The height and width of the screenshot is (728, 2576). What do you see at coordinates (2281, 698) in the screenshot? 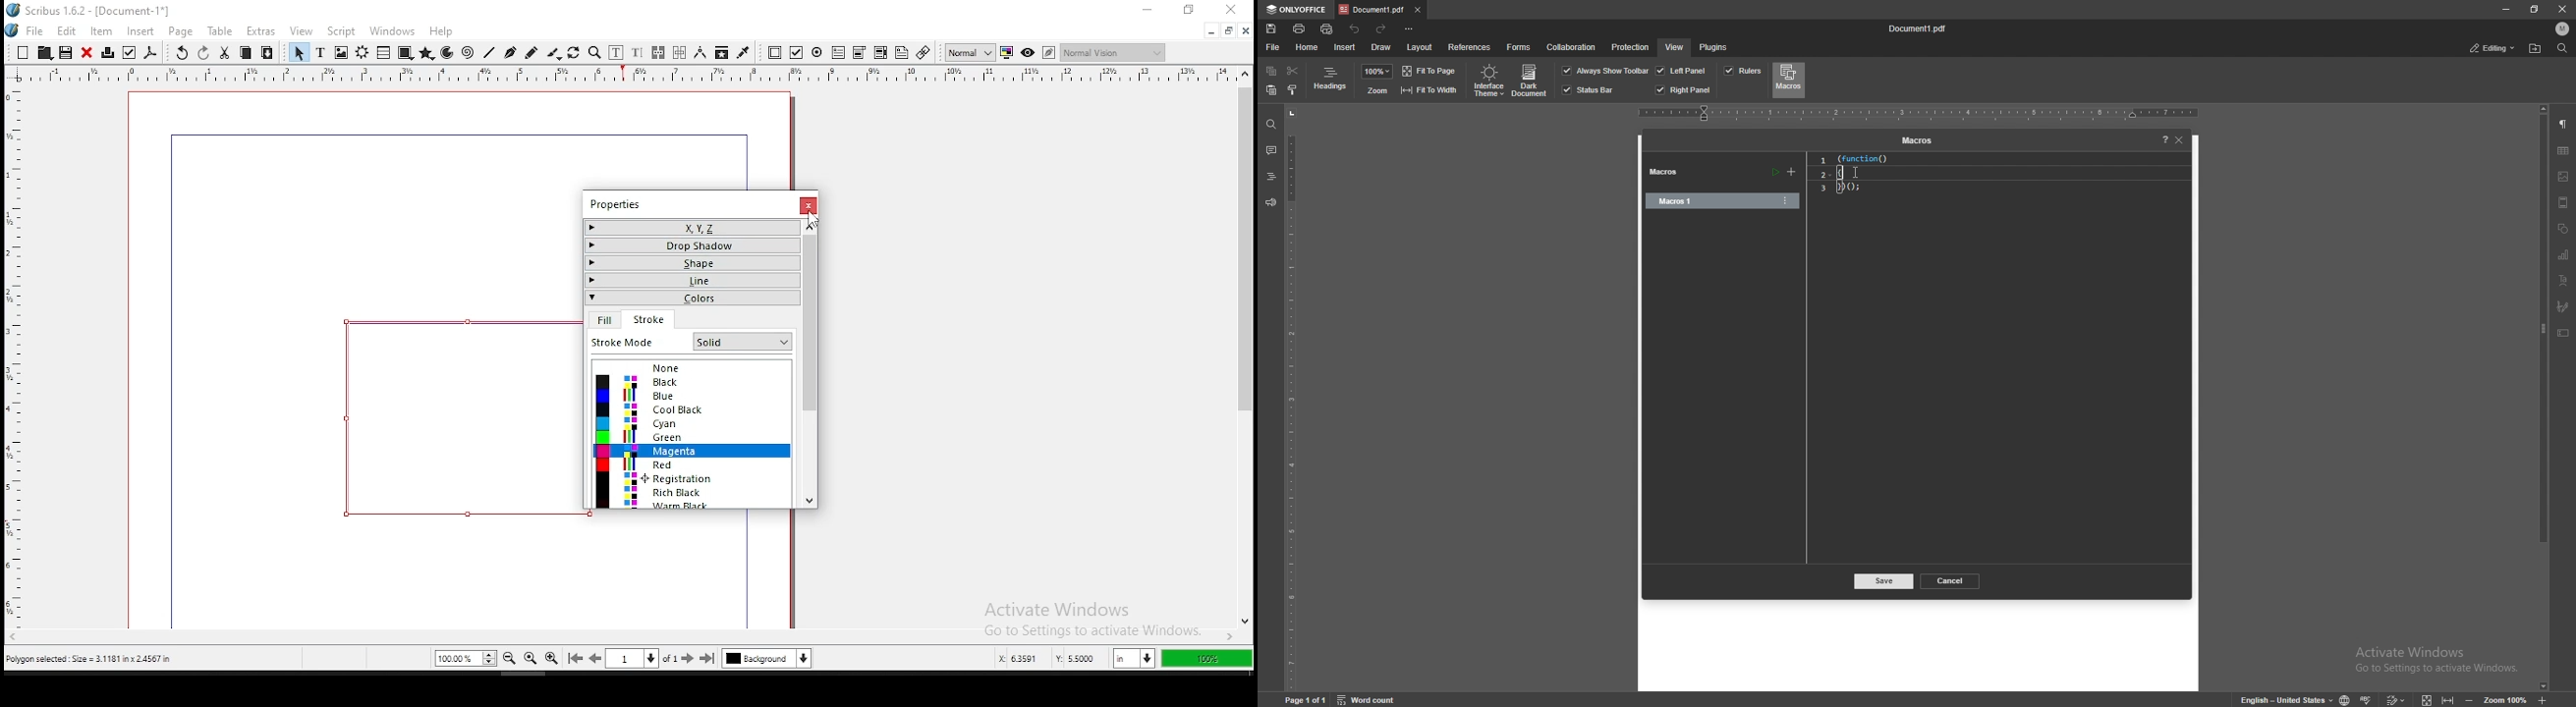
I see `change text language` at bounding box center [2281, 698].